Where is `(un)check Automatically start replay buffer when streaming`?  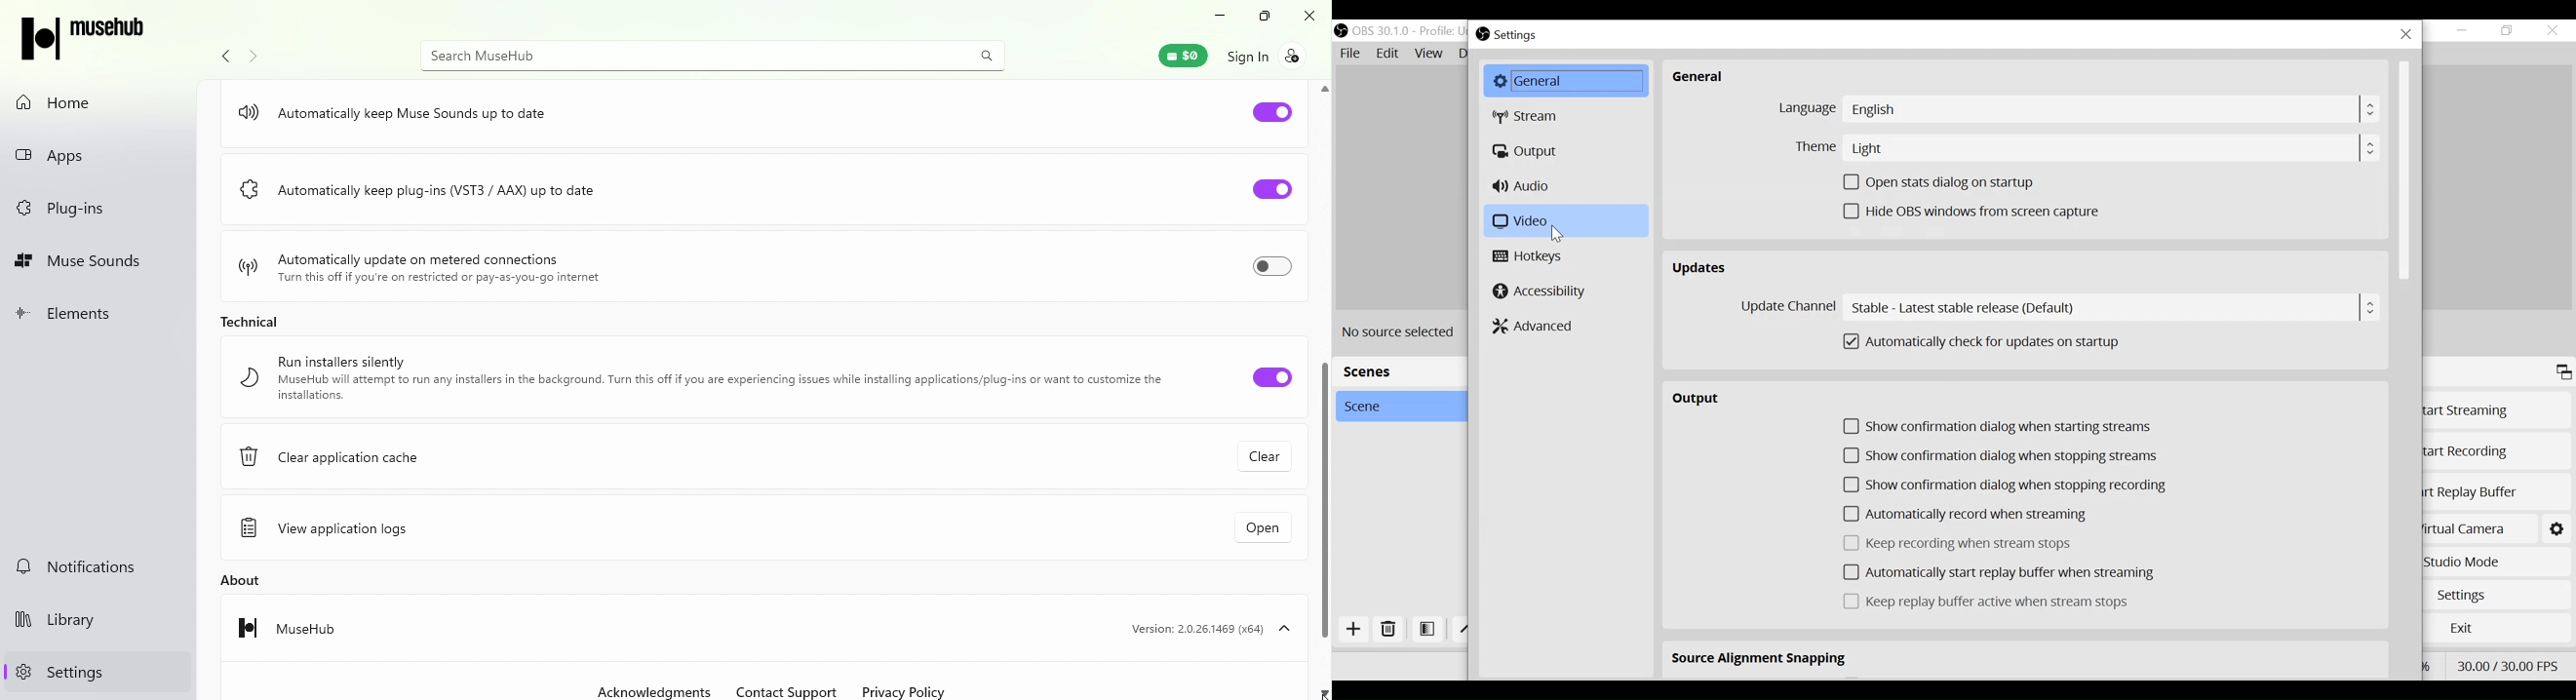 (un)check Automatically start replay buffer when streaming is located at coordinates (2003, 572).